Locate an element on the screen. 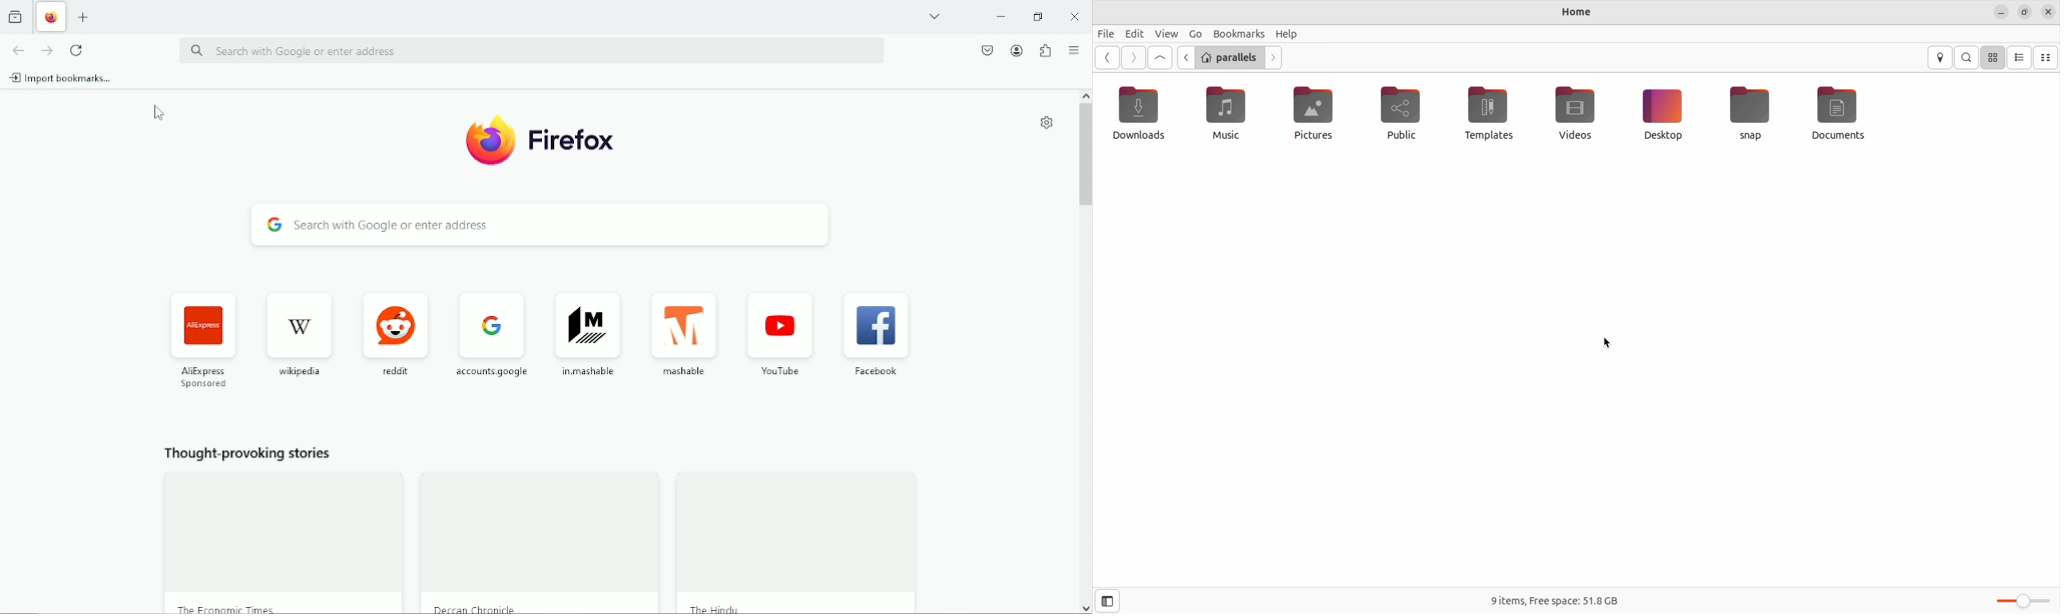 The height and width of the screenshot is (616, 2072). Close is located at coordinates (1075, 17).